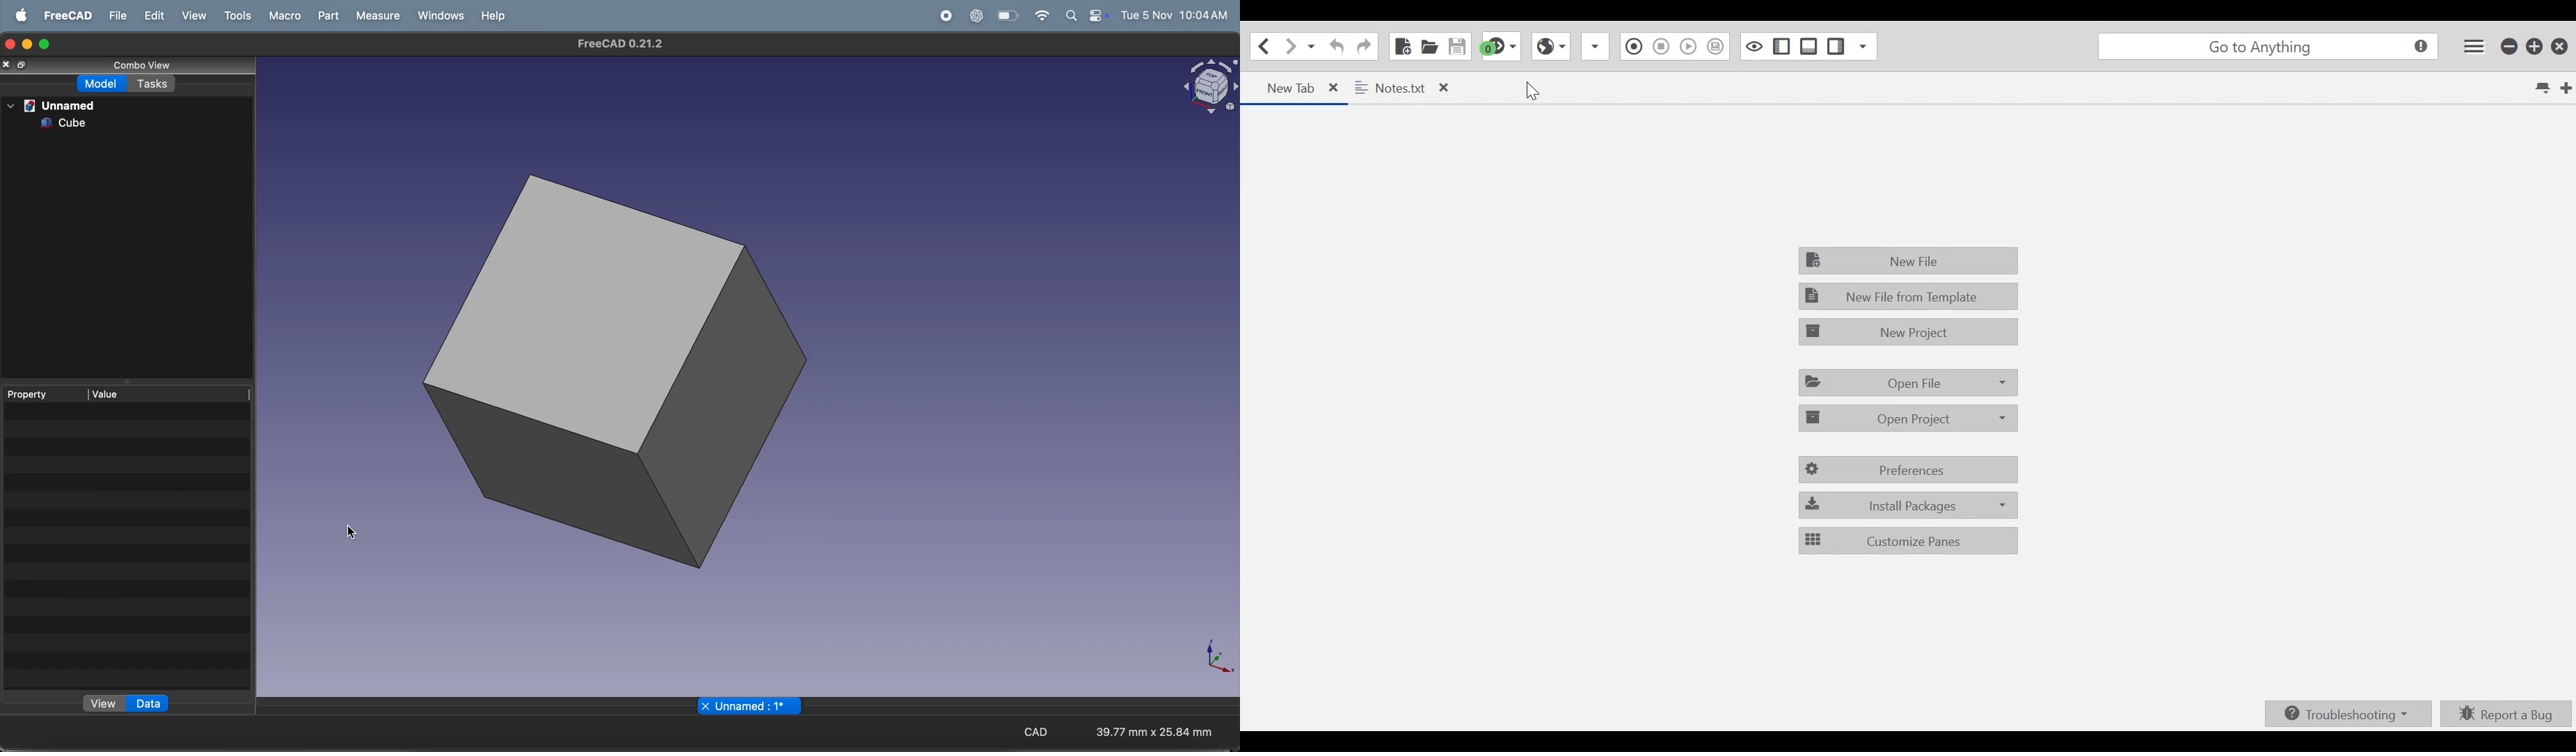 This screenshot has width=2576, height=756. What do you see at coordinates (158, 86) in the screenshot?
I see `tasks` at bounding box center [158, 86].